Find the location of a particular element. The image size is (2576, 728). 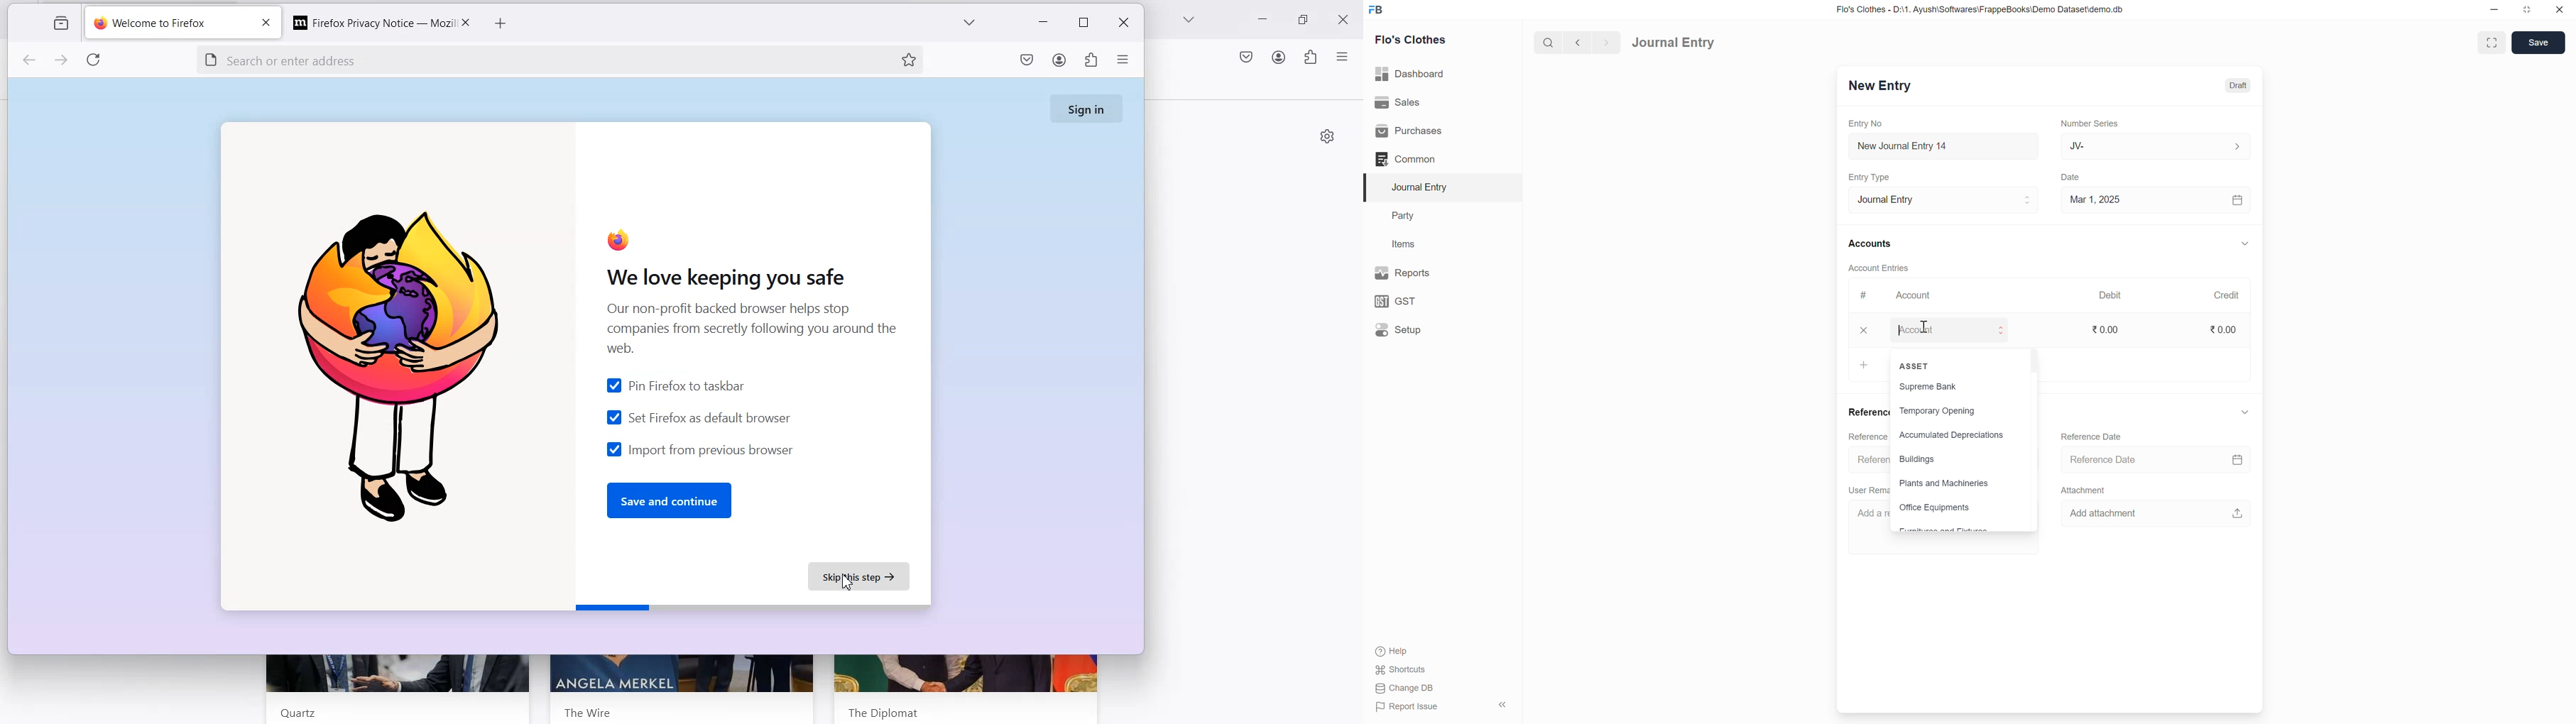

We love keeping you safe is located at coordinates (720, 275).